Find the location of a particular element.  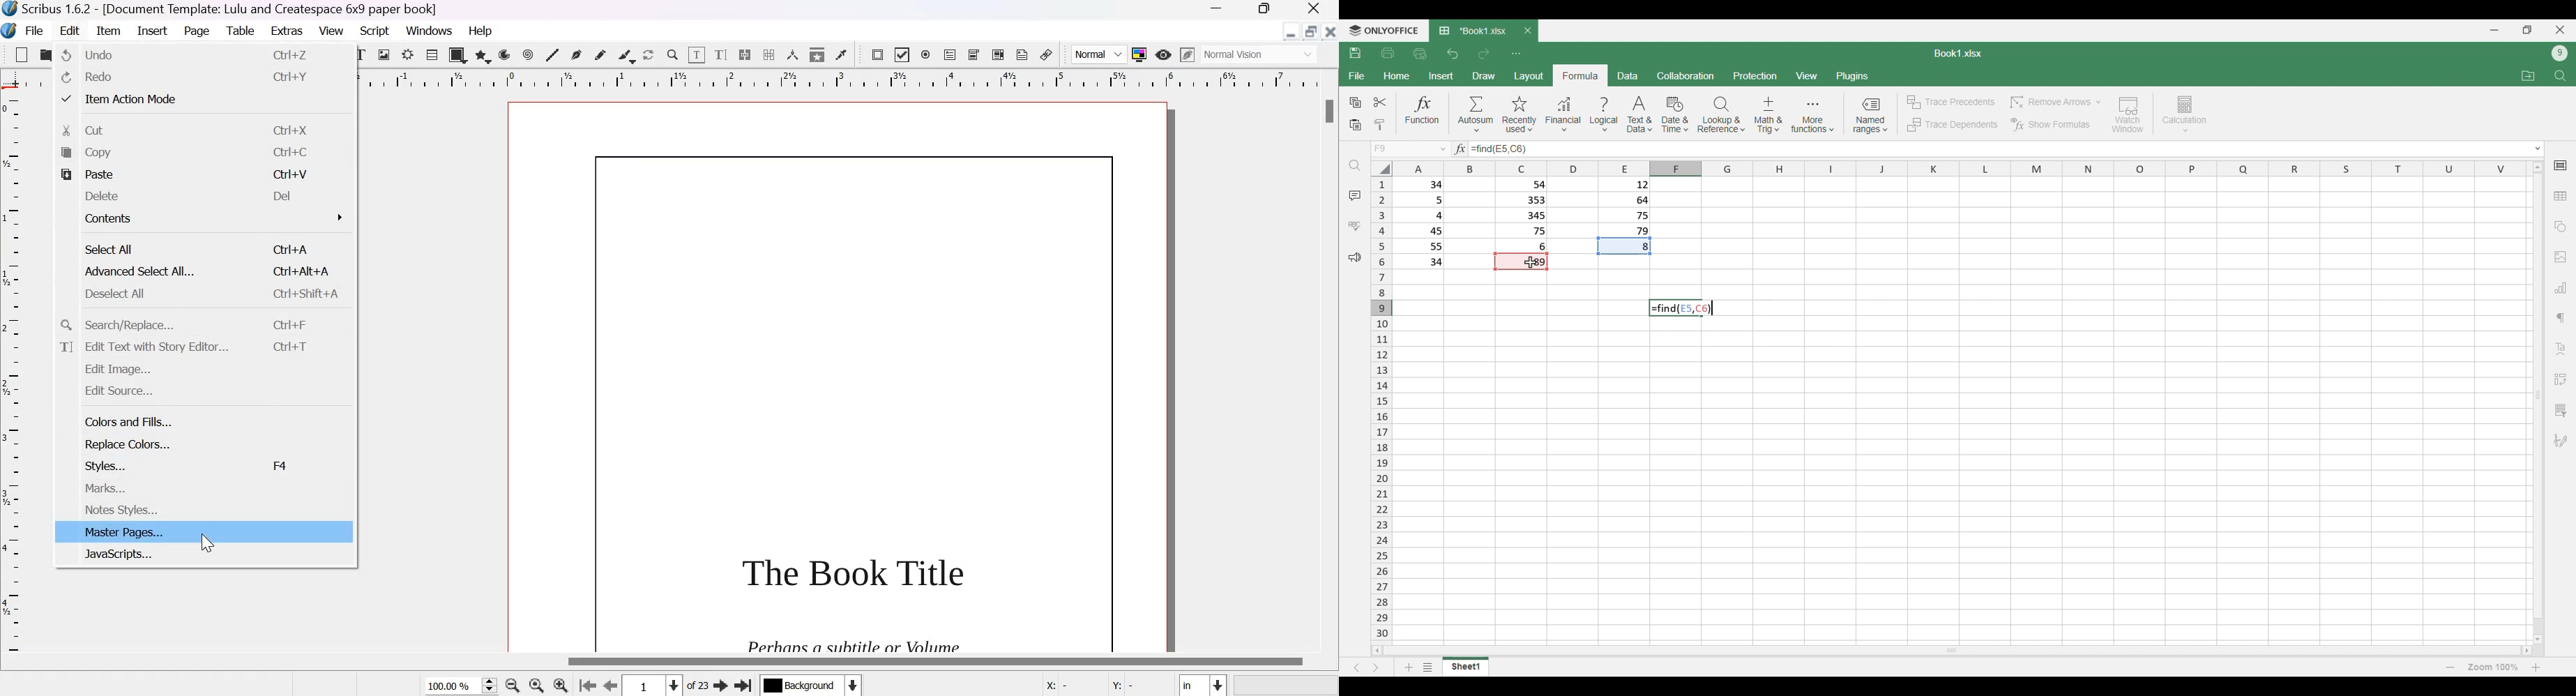

Layout menu is located at coordinates (1529, 75).